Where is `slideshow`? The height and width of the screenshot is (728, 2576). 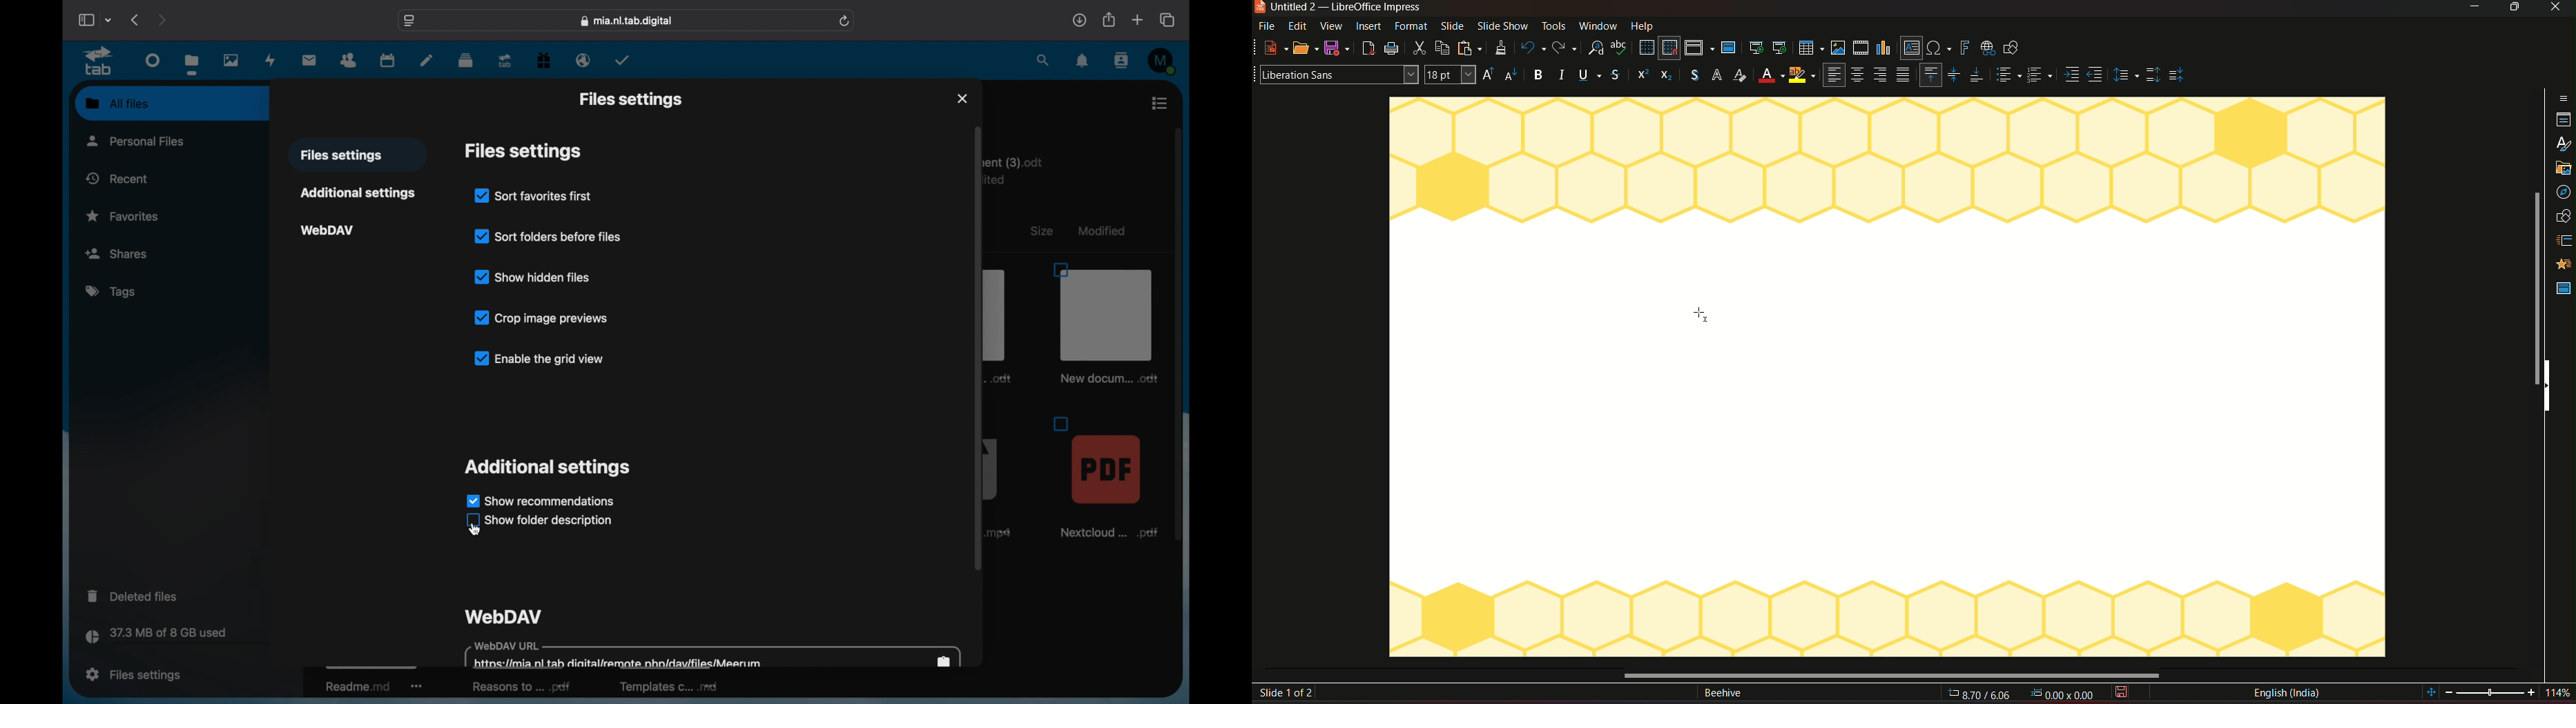
slideshow is located at coordinates (1502, 27).